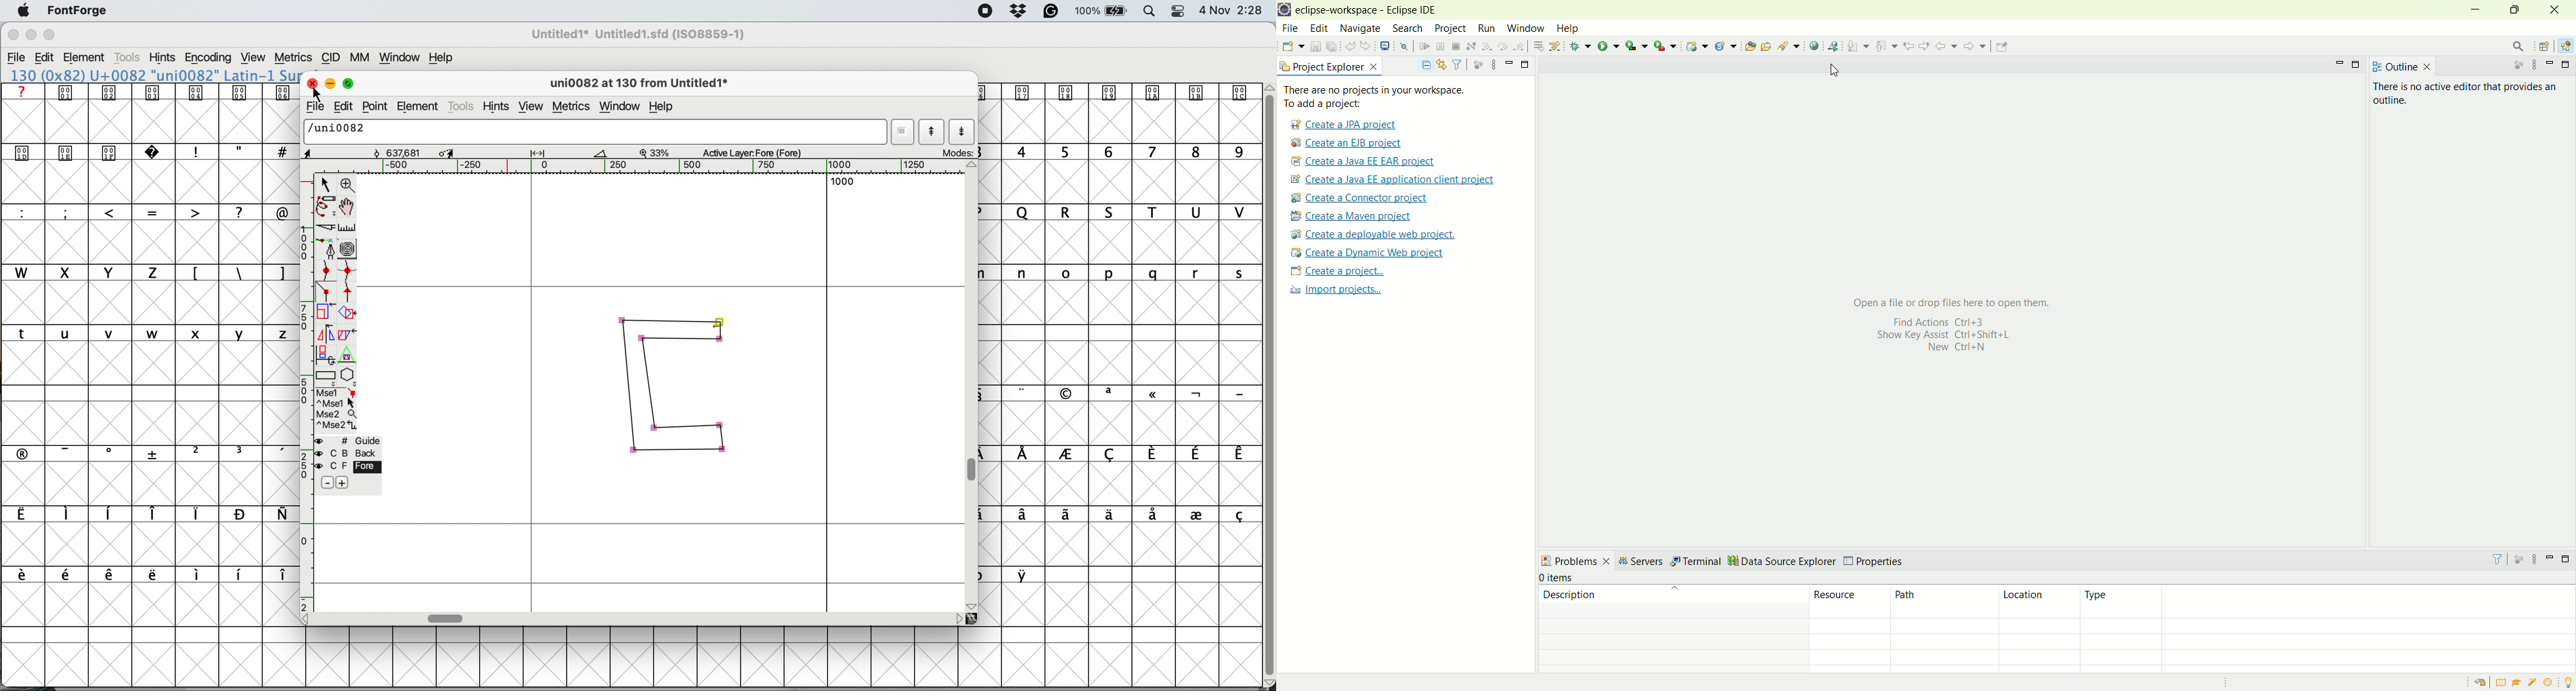 The height and width of the screenshot is (700, 2576). Describe the element at coordinates (974, 470) in the screenshot. I see `vertical scroll bar` at that location.